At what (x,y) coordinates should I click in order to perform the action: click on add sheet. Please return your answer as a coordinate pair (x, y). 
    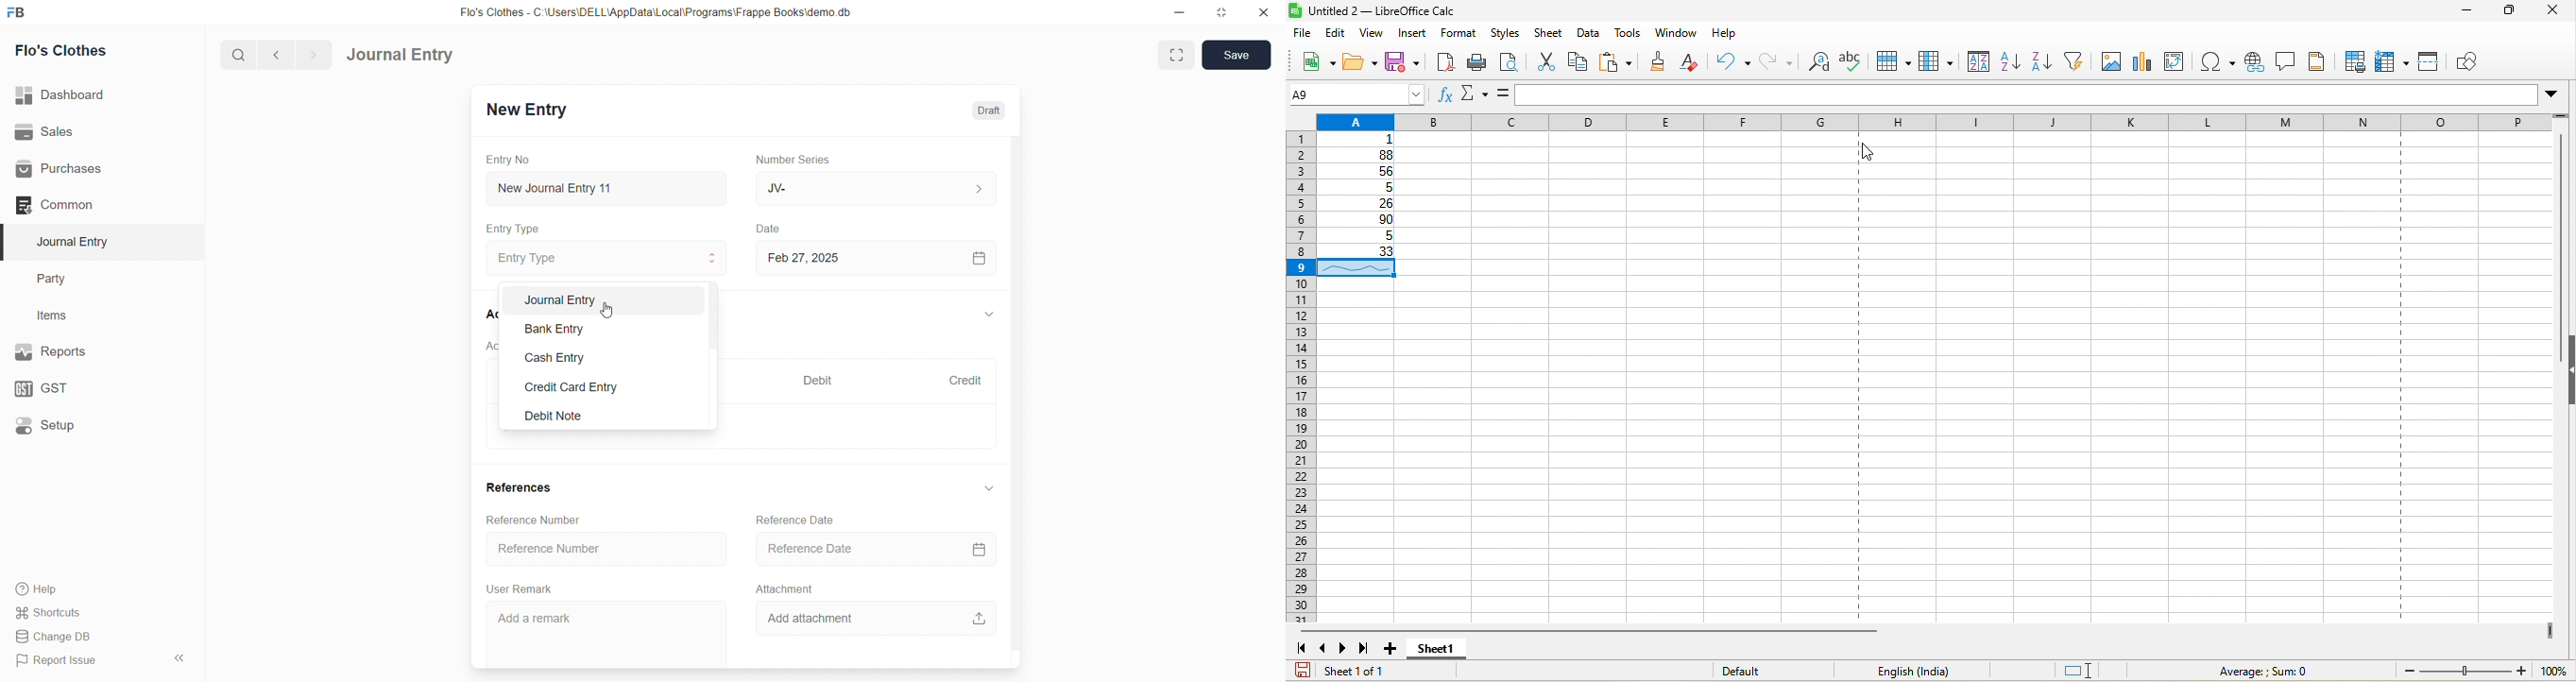
    Looking at the image, I should click on (1392, 649).